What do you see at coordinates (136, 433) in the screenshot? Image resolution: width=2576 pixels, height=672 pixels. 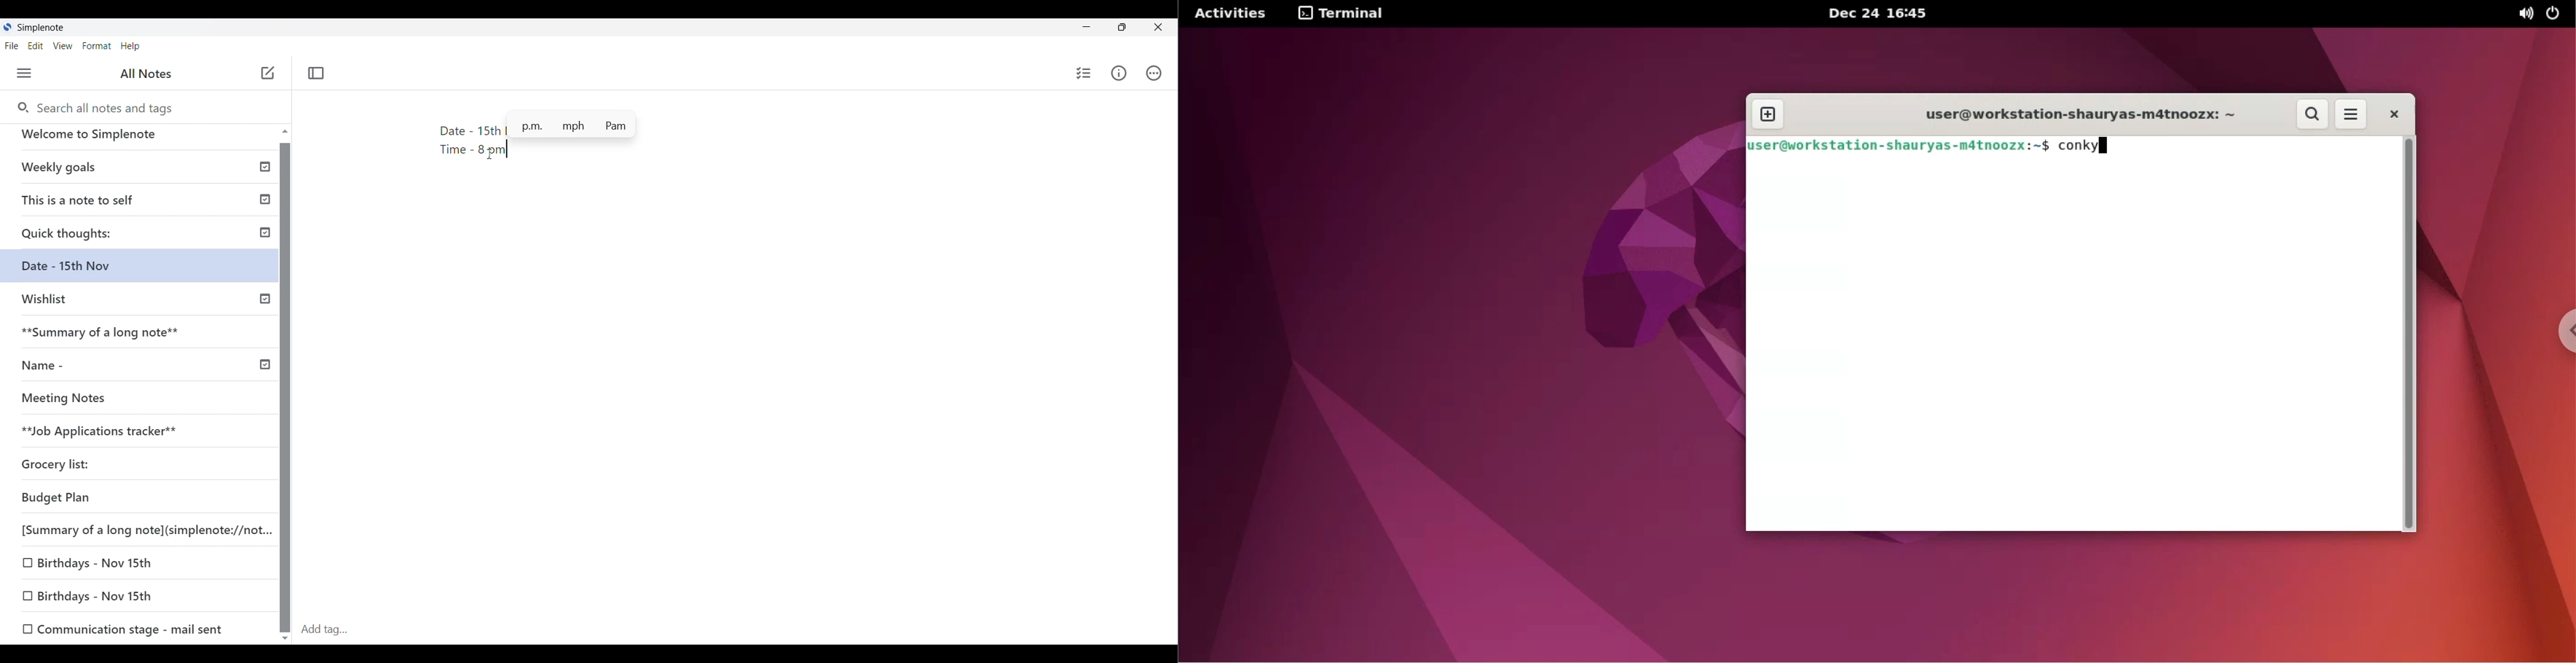 I see `Unpublished note` at bounding box center [136, 433].